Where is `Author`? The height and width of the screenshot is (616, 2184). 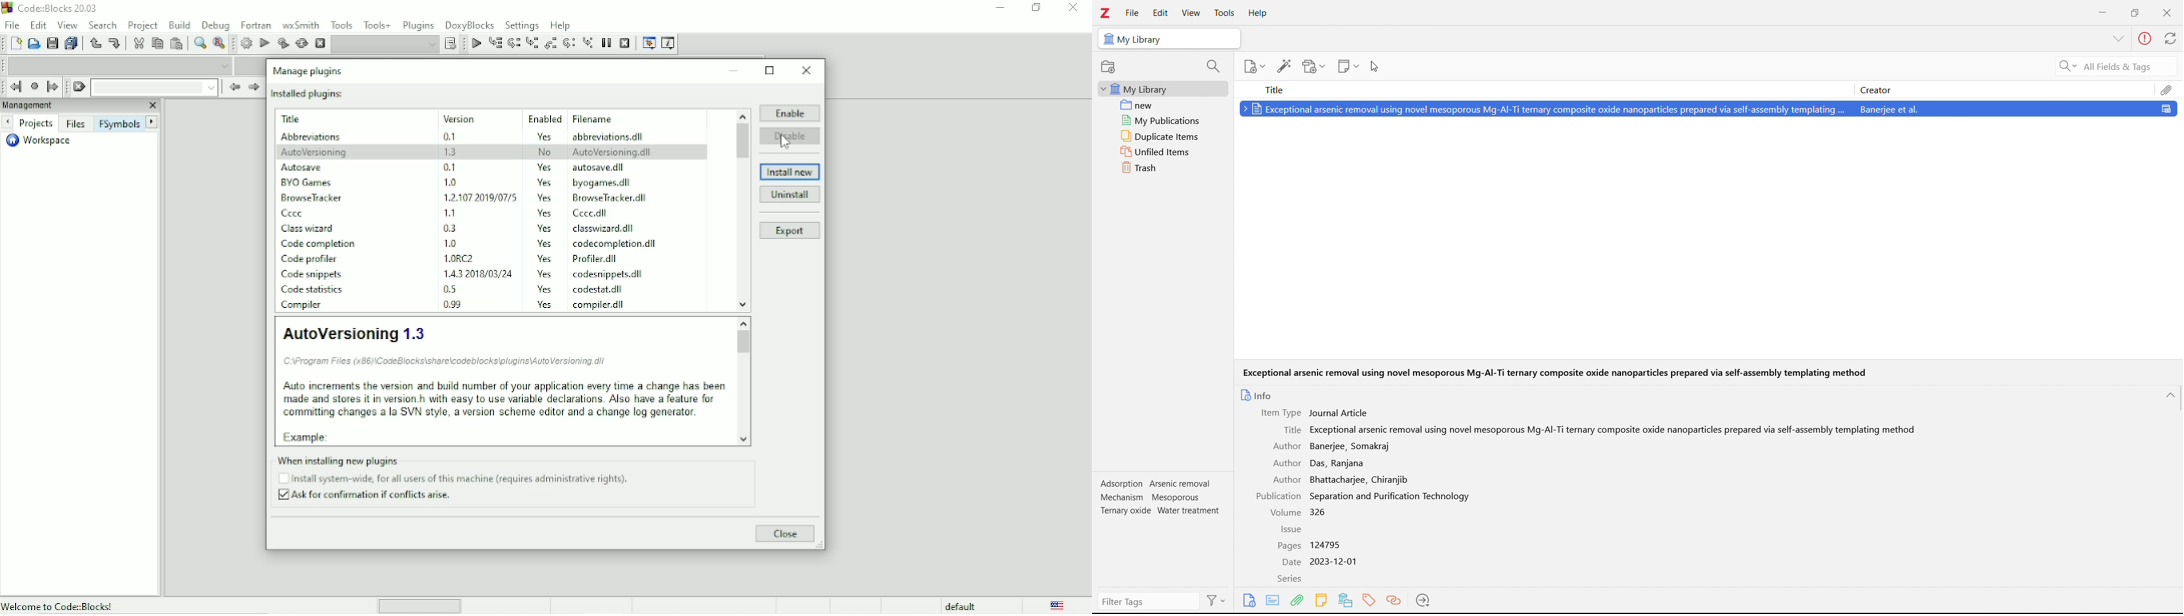
Author is located at coordinates (1289, 446).